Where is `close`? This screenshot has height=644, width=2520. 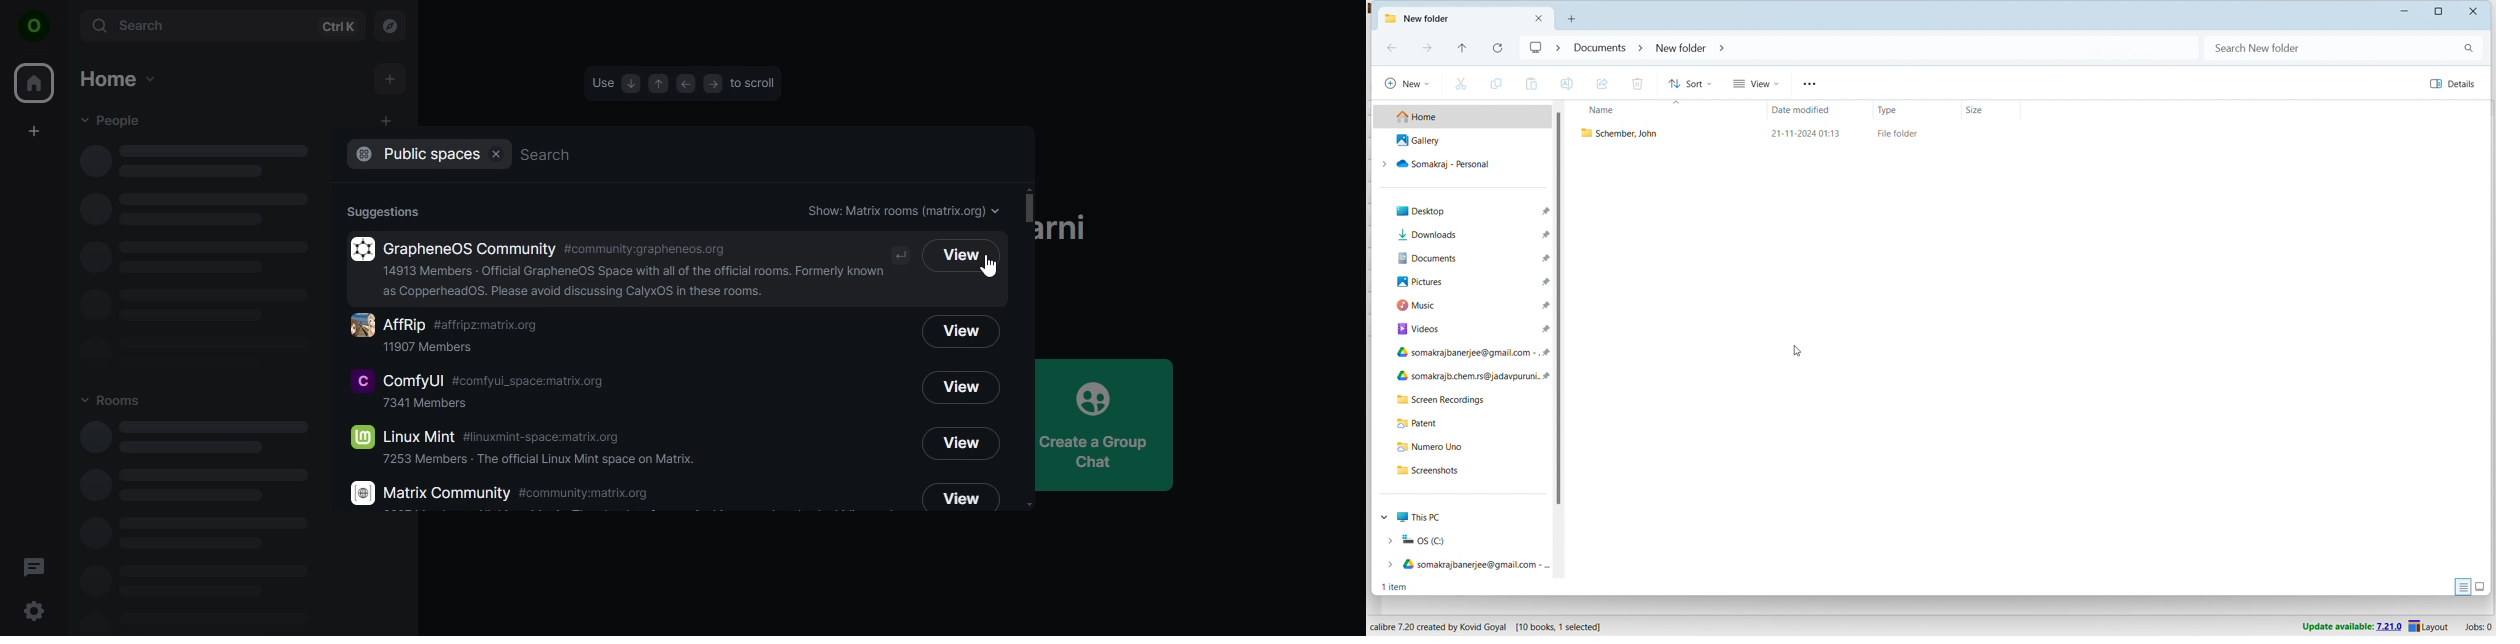 close is located at coordinates (2477, 9).